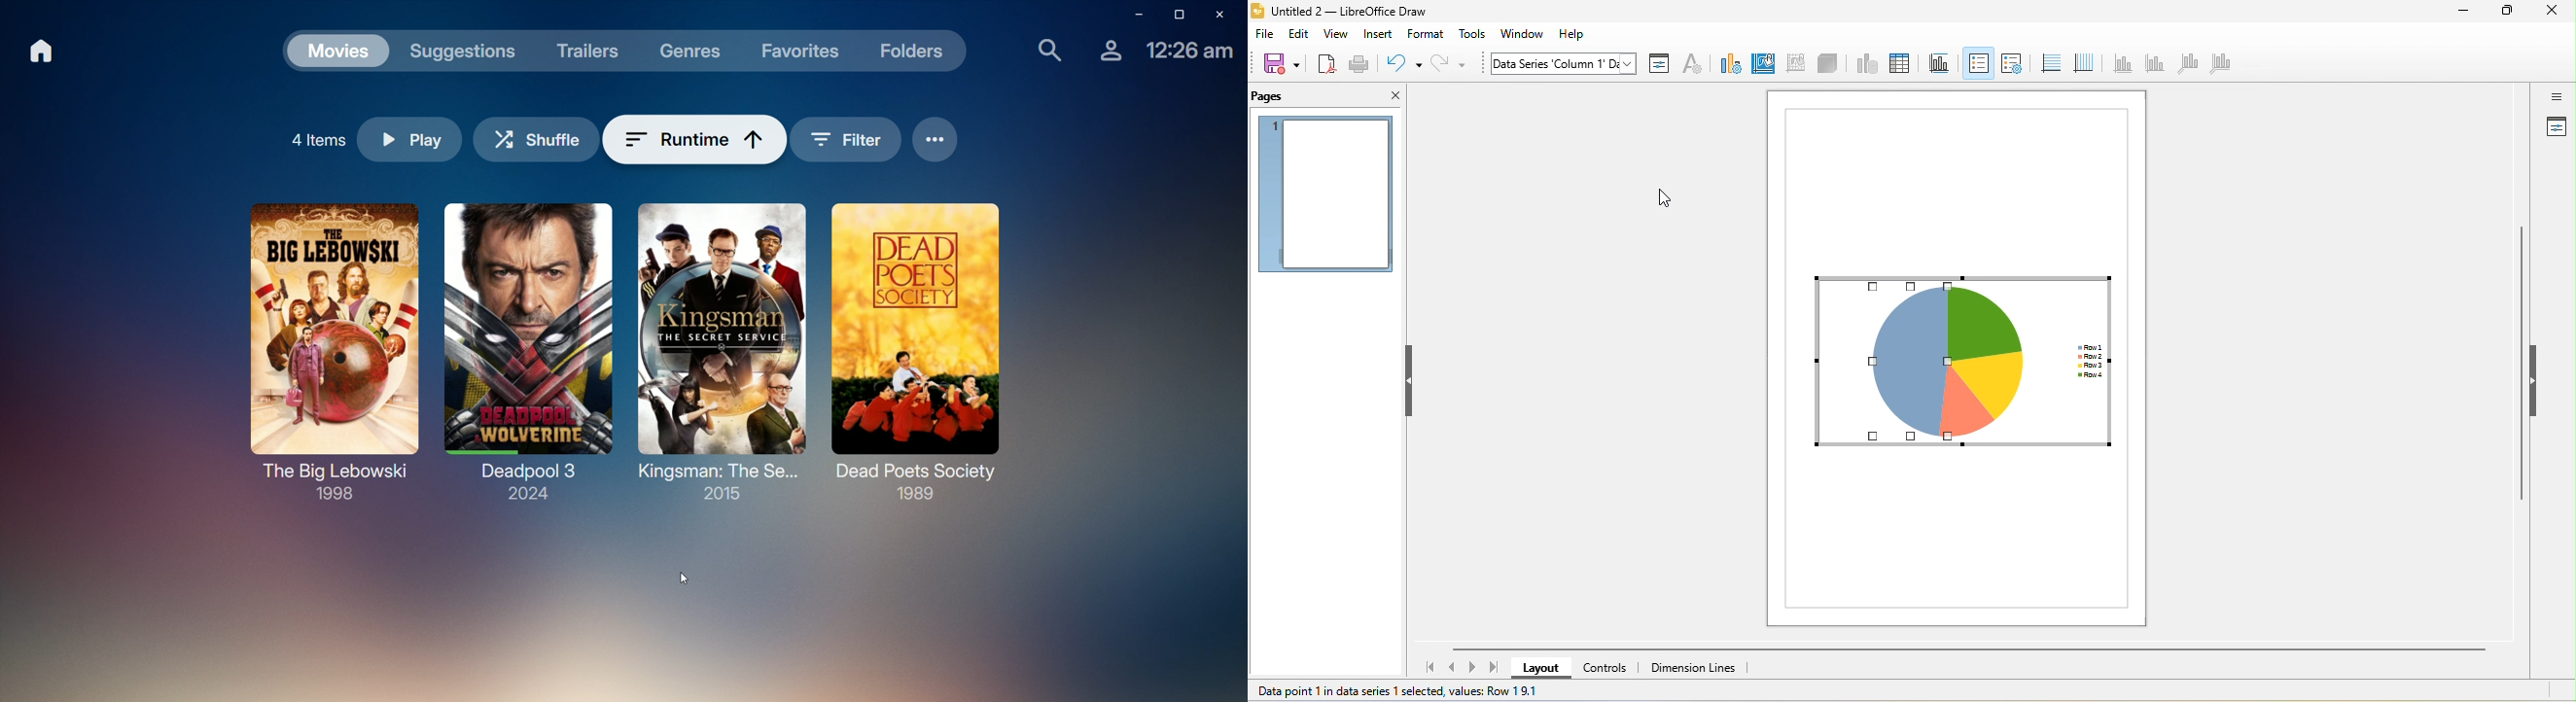 The height and width of the screenshot is (728, 2576). I want to click on export as pdf, so click(1326, 63).